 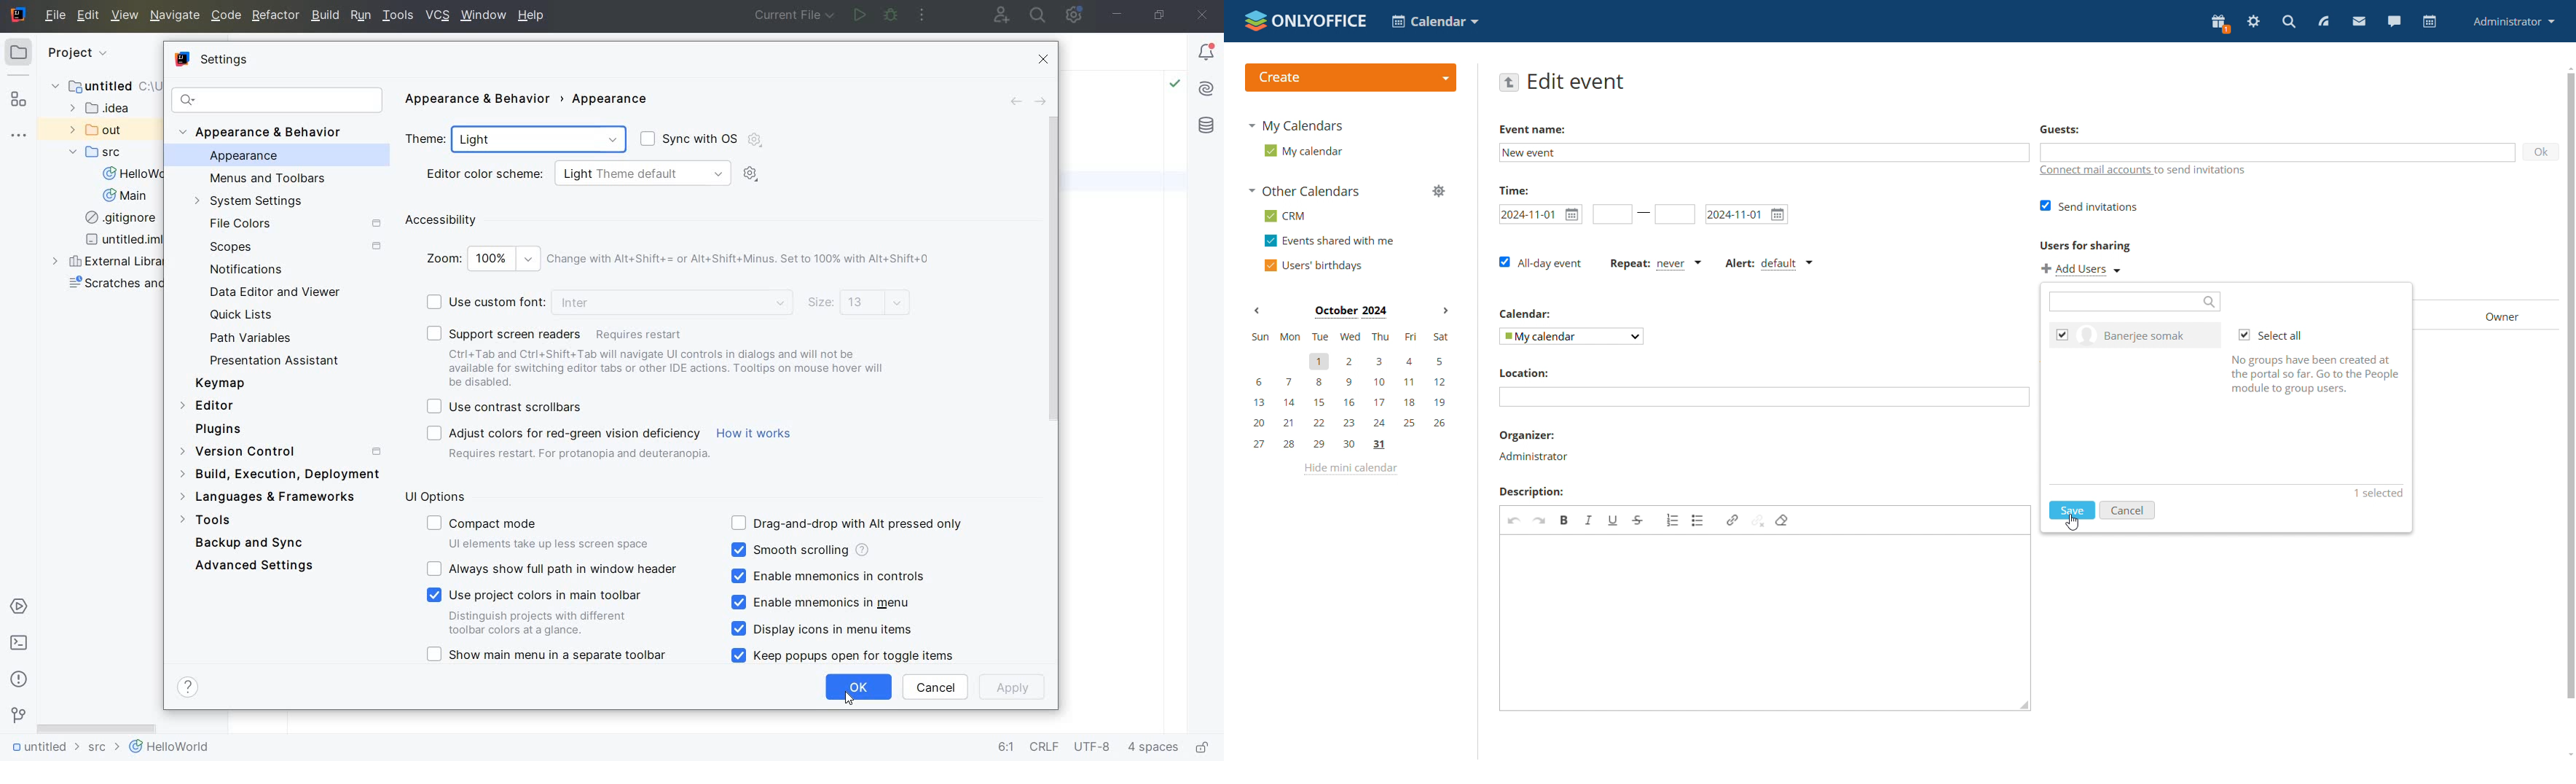 What do you see at coordinates (19, 608) in the screenshot?
I see `SERVICES` at bounding box center [19, 608].